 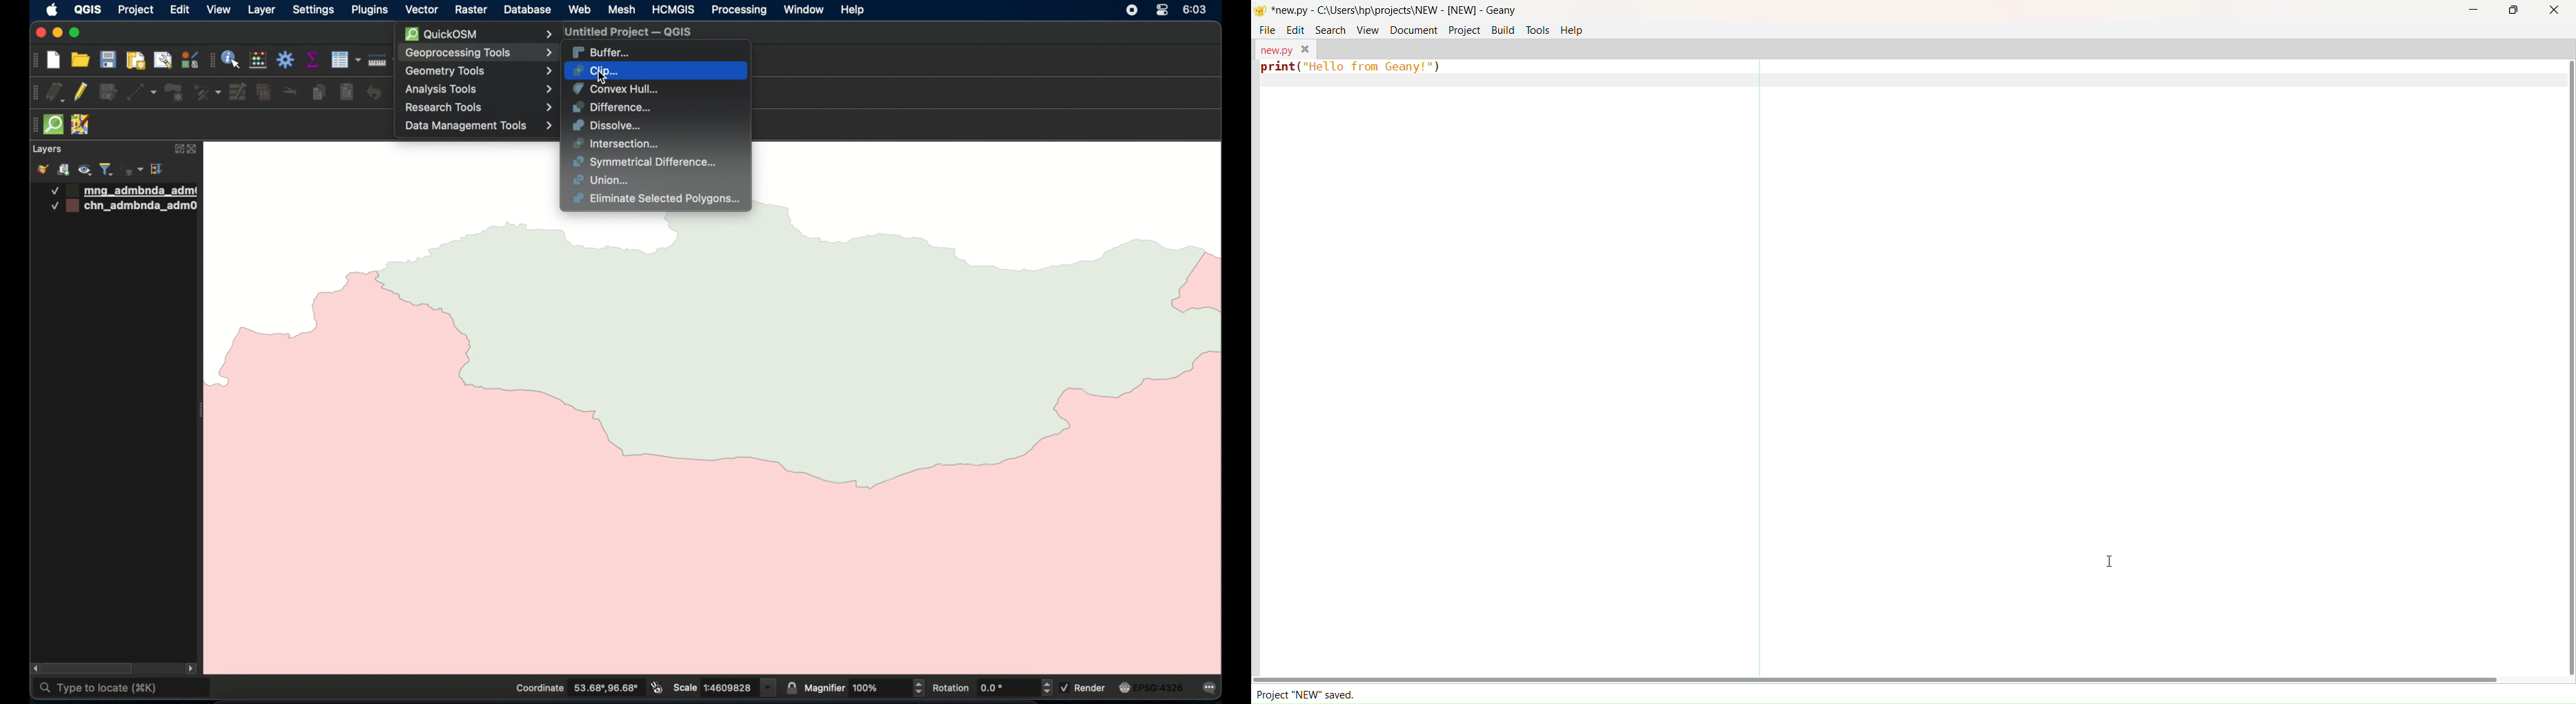 What do you see at coordinates (1131, 10) in the screenshot?
I see `screen recorder icon` at bounding box center [1131, 10].